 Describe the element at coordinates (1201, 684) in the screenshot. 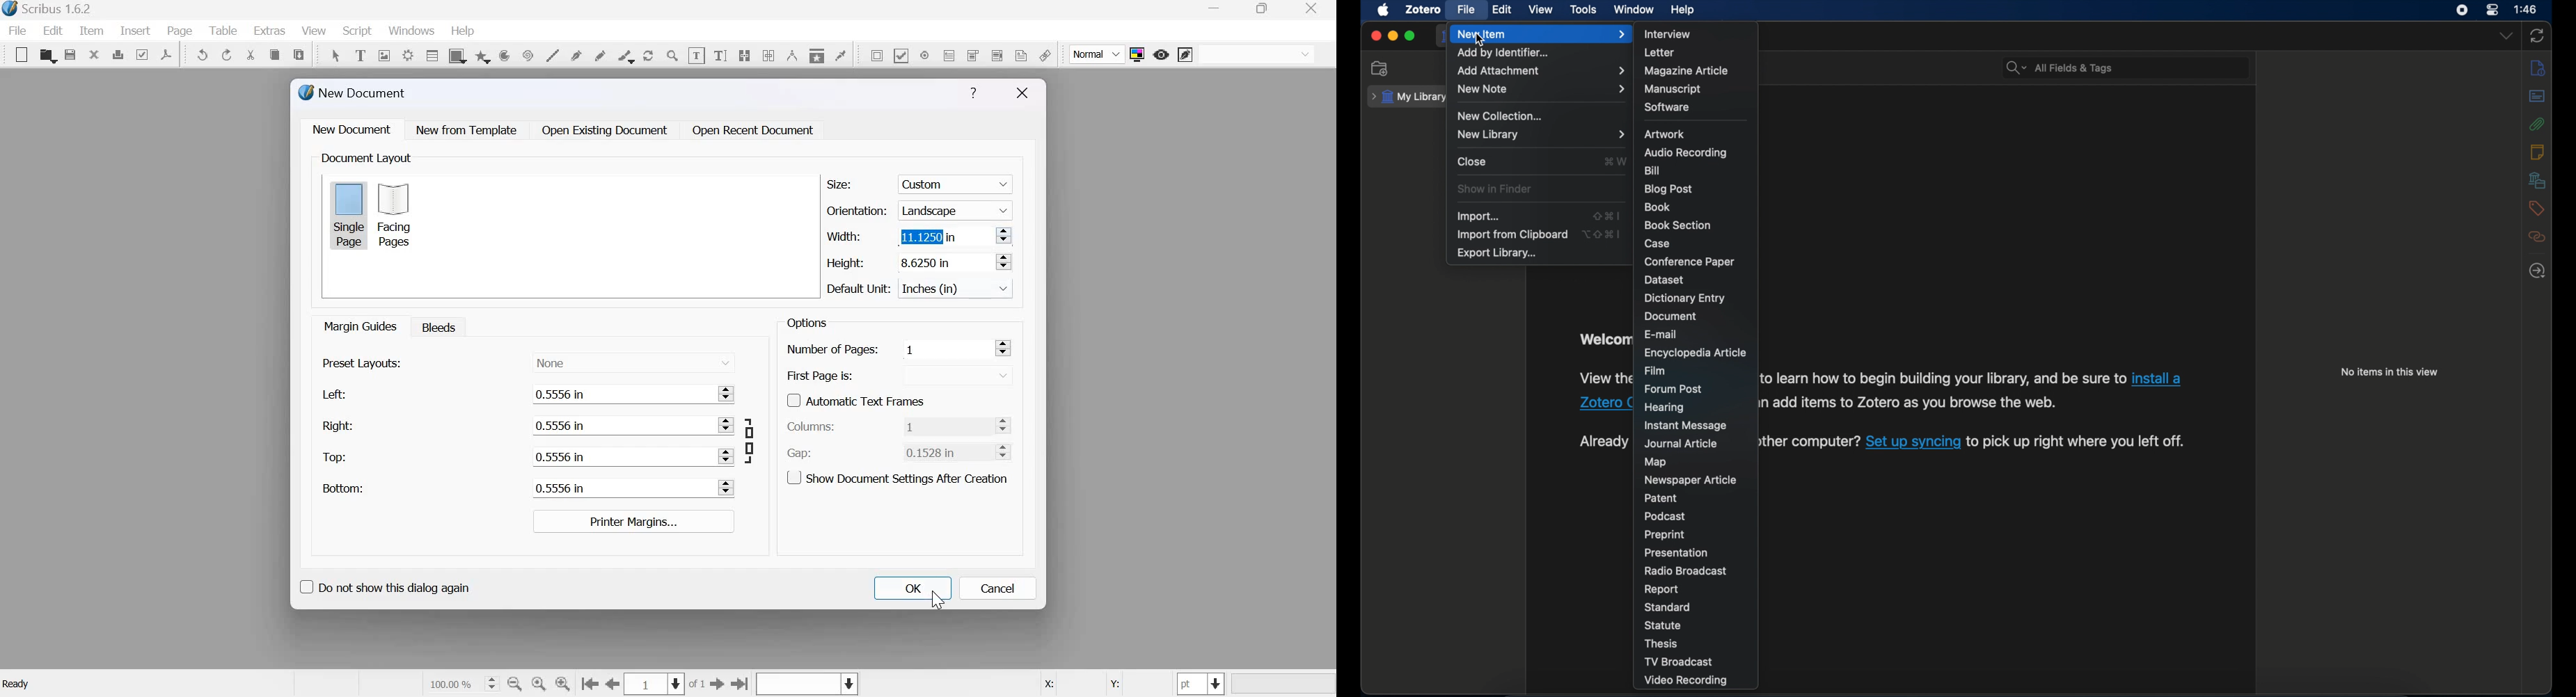

I see `select the current unit` at that location.